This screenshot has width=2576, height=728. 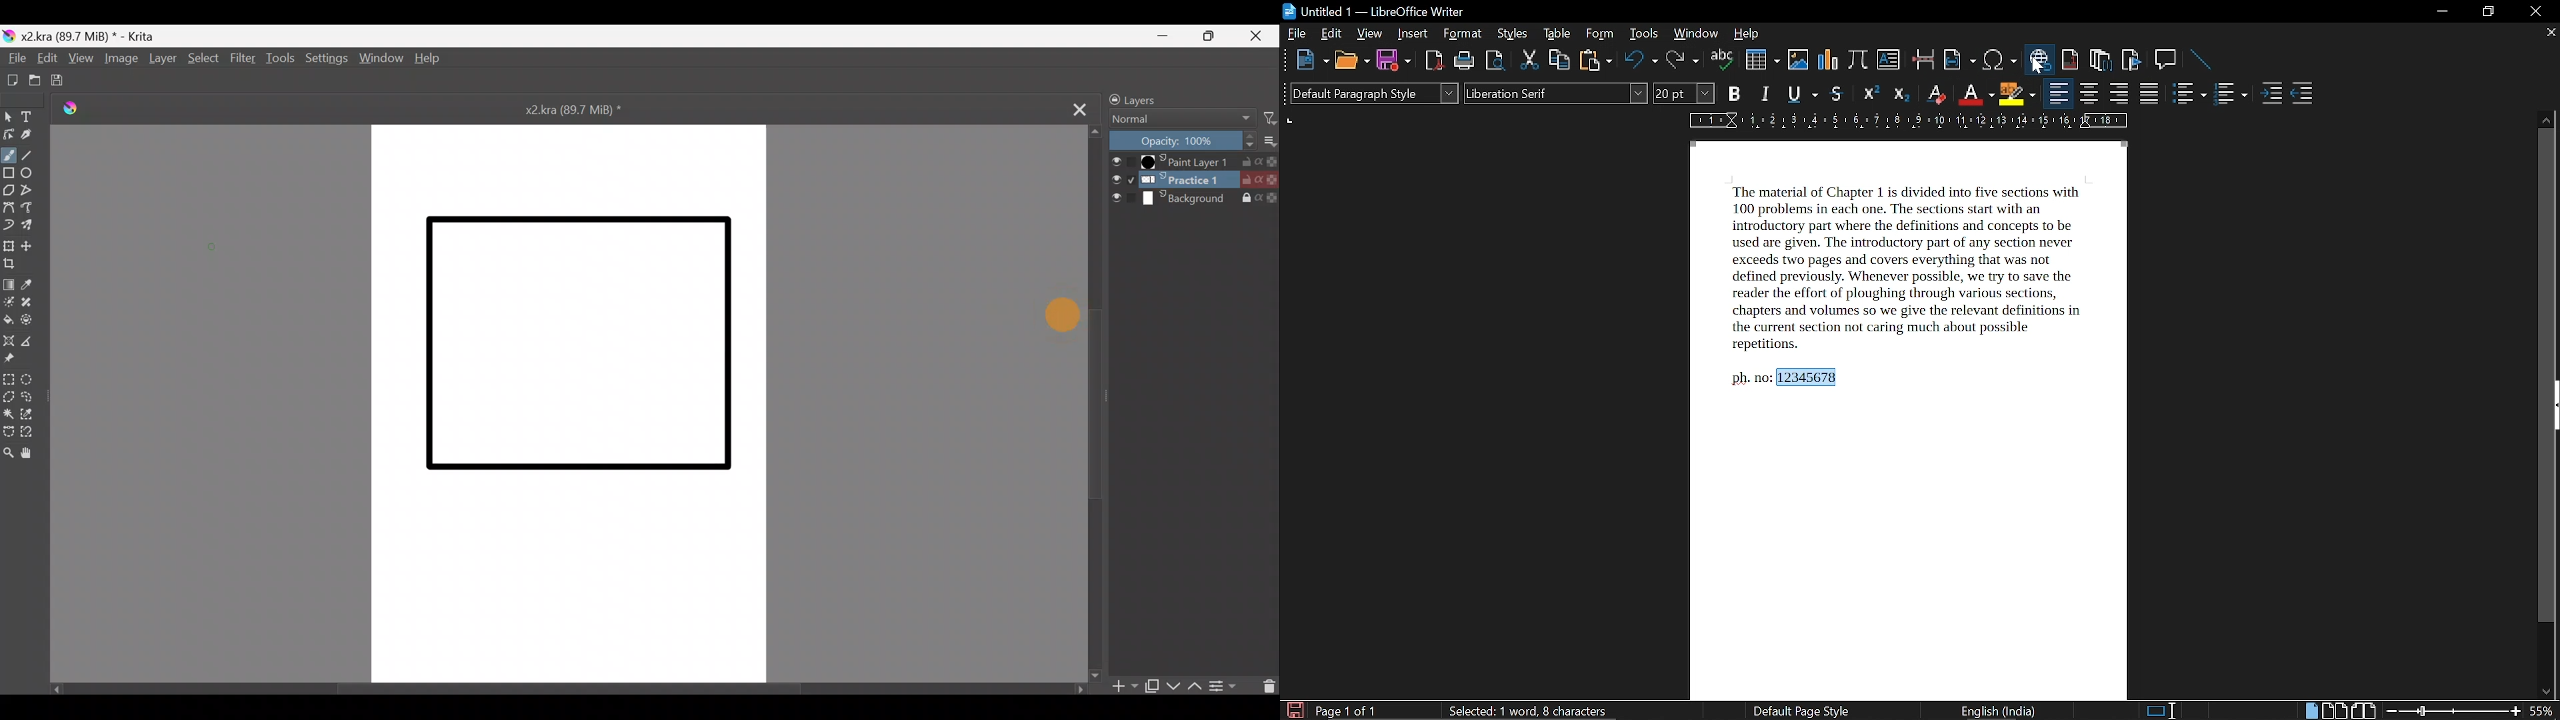 What do you see at coordinates (1974, 95) in the screenshot?
I see `font color` at bounding box center [1974, 95].